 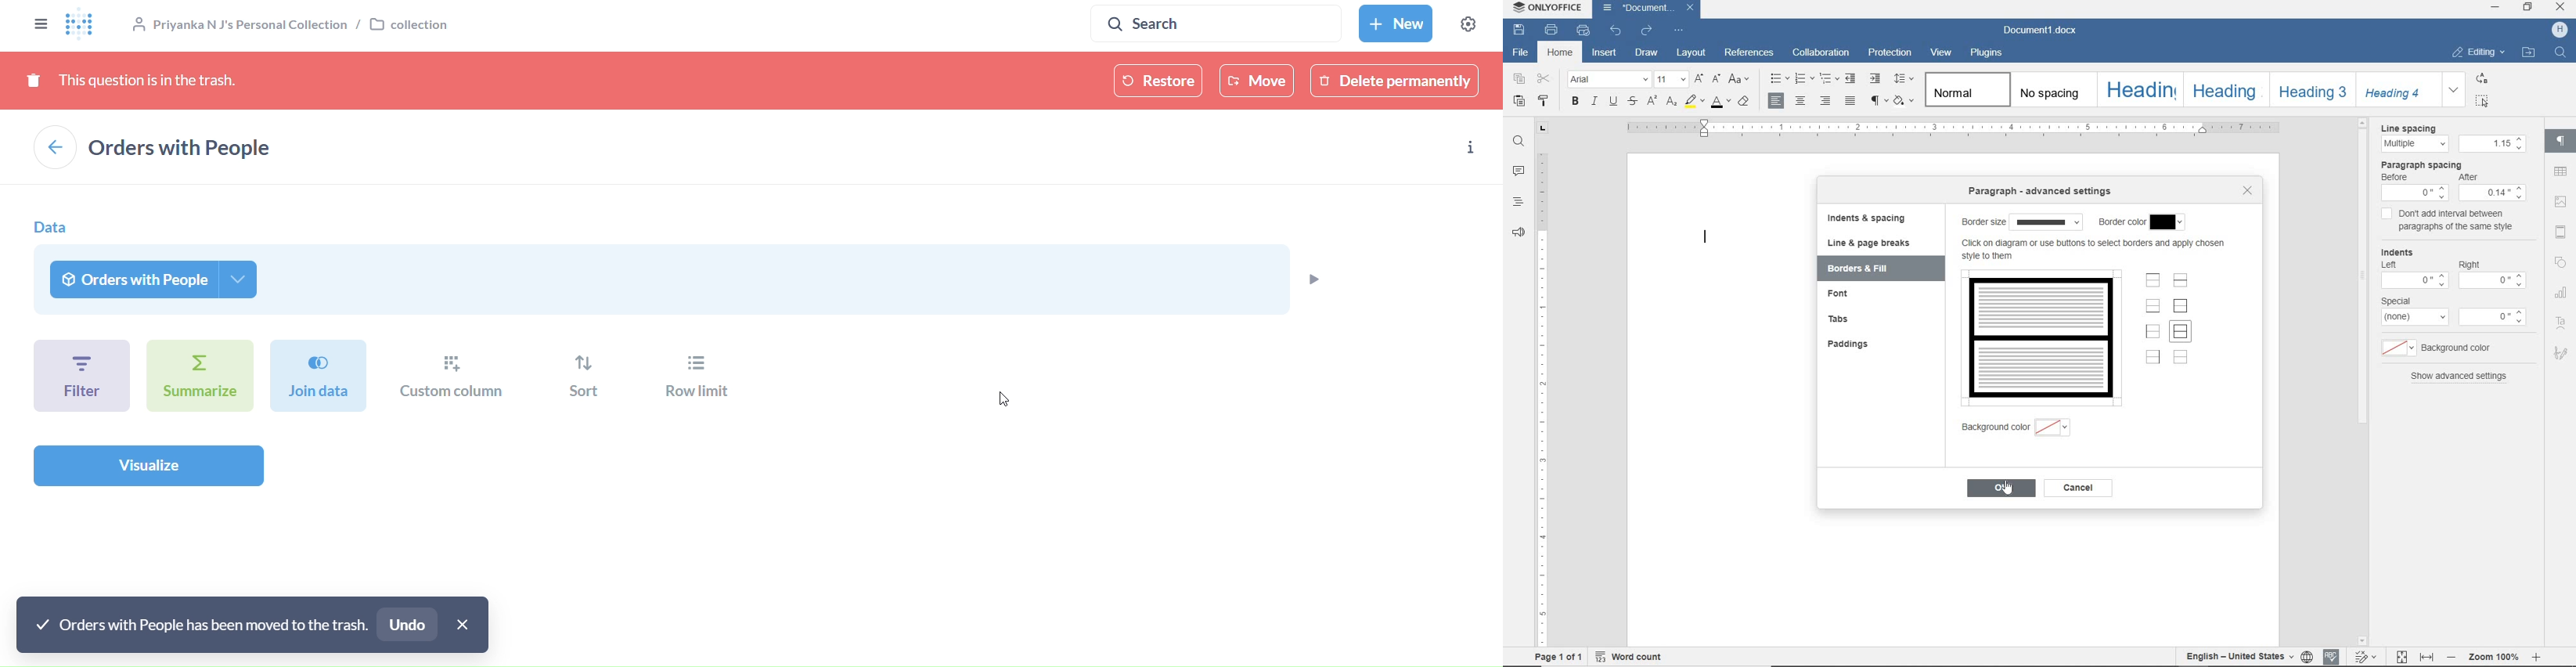 What do you see at coordinates (2563, 355) in the screenshot?
I see `Signature` at bounding box center [2563, 355].